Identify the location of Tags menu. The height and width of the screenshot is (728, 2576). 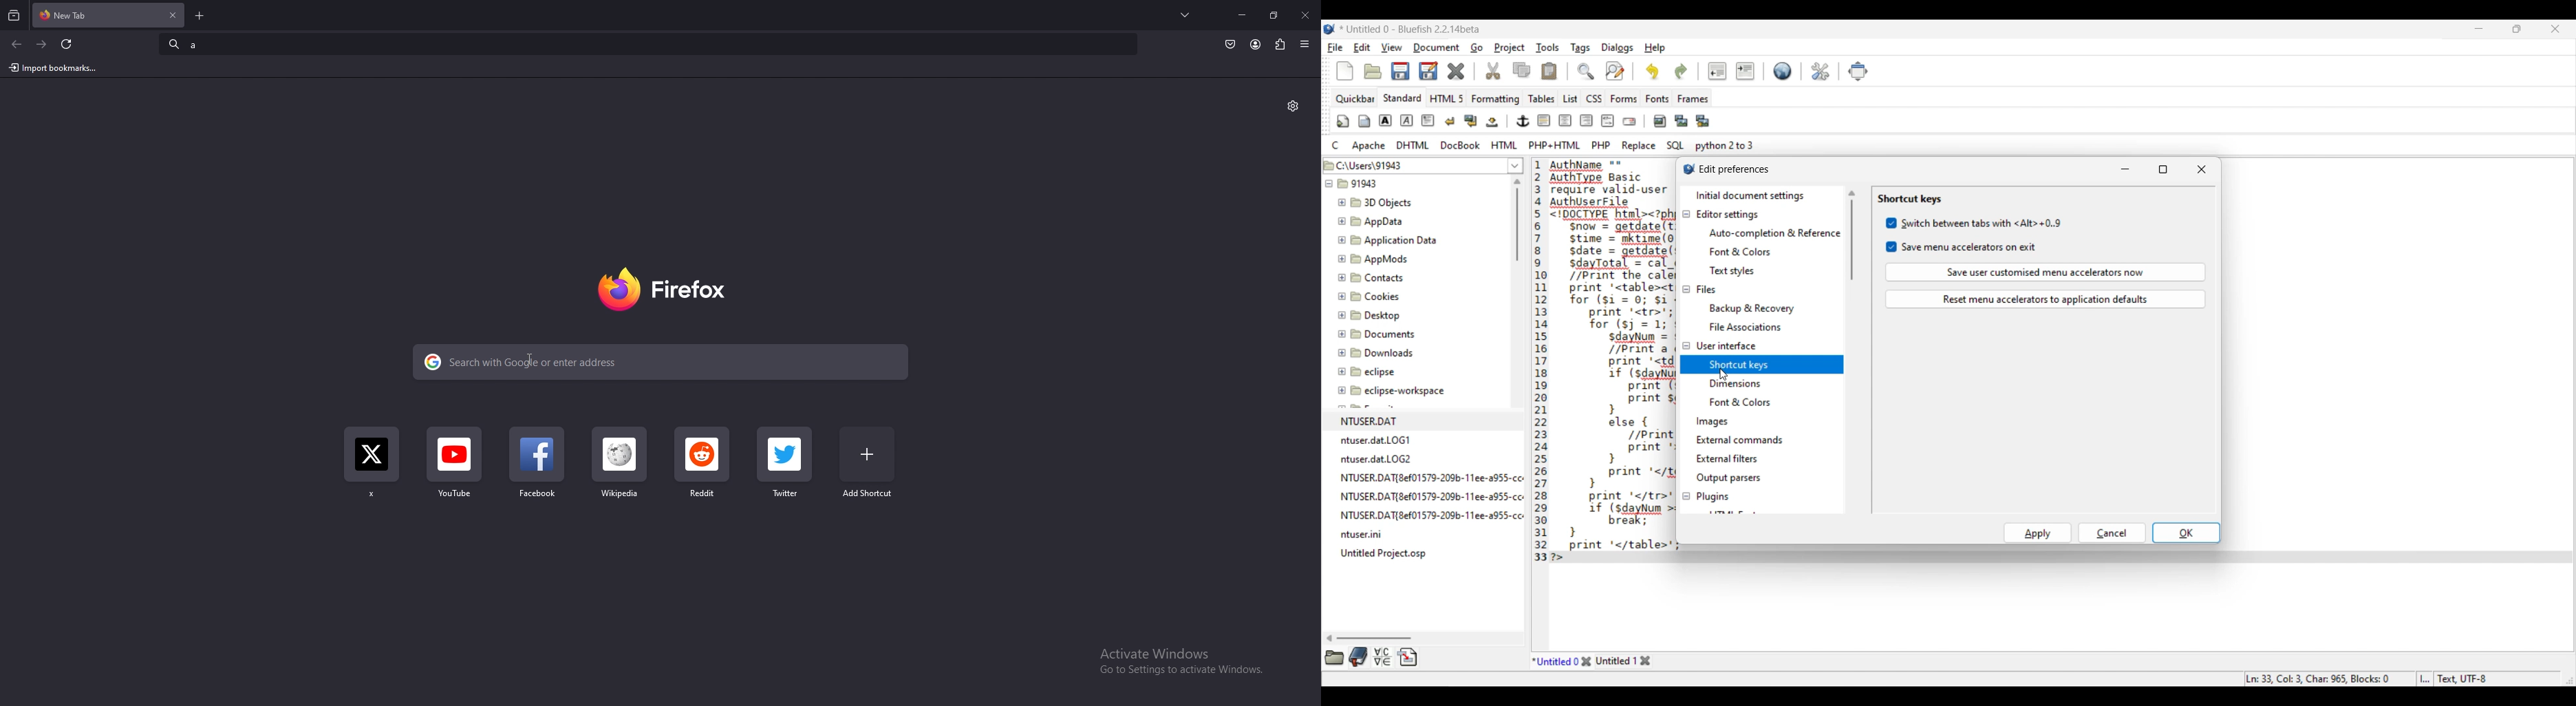
(1580, 48).